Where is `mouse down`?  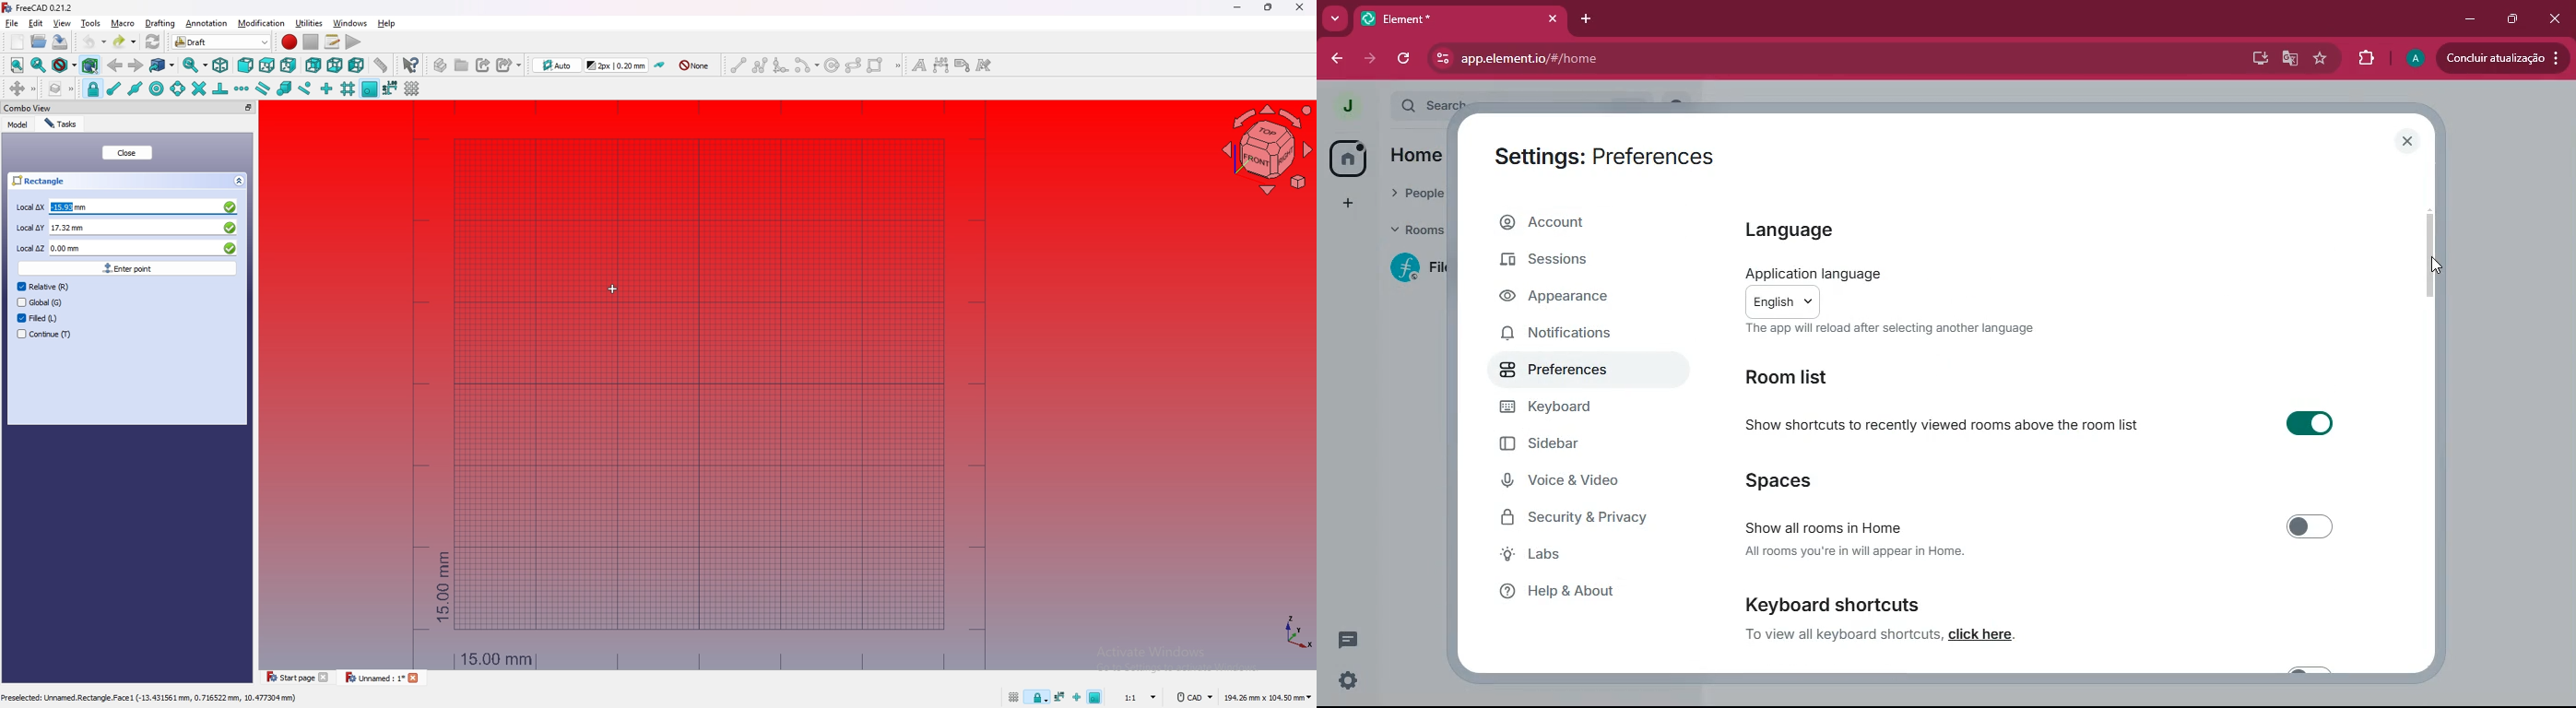 mouse down is located at coordinates (2439, 266).